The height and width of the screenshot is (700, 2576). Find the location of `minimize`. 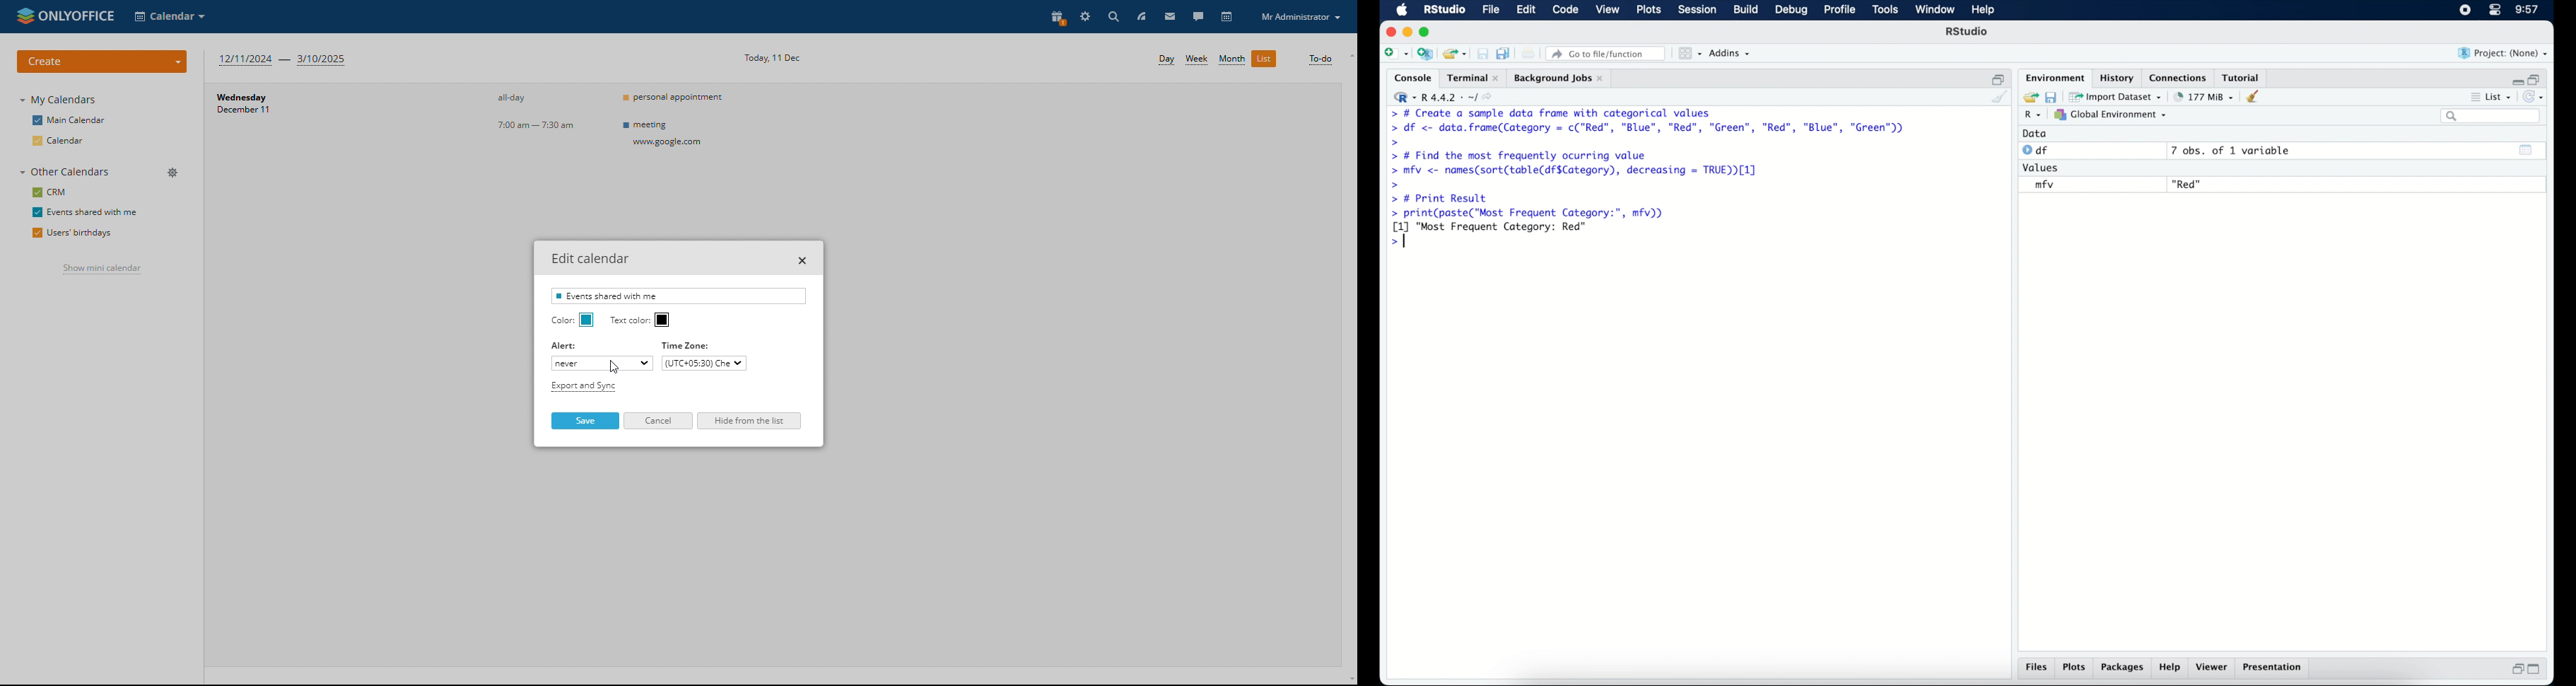

minimize is located at coordinates (2515, 79).